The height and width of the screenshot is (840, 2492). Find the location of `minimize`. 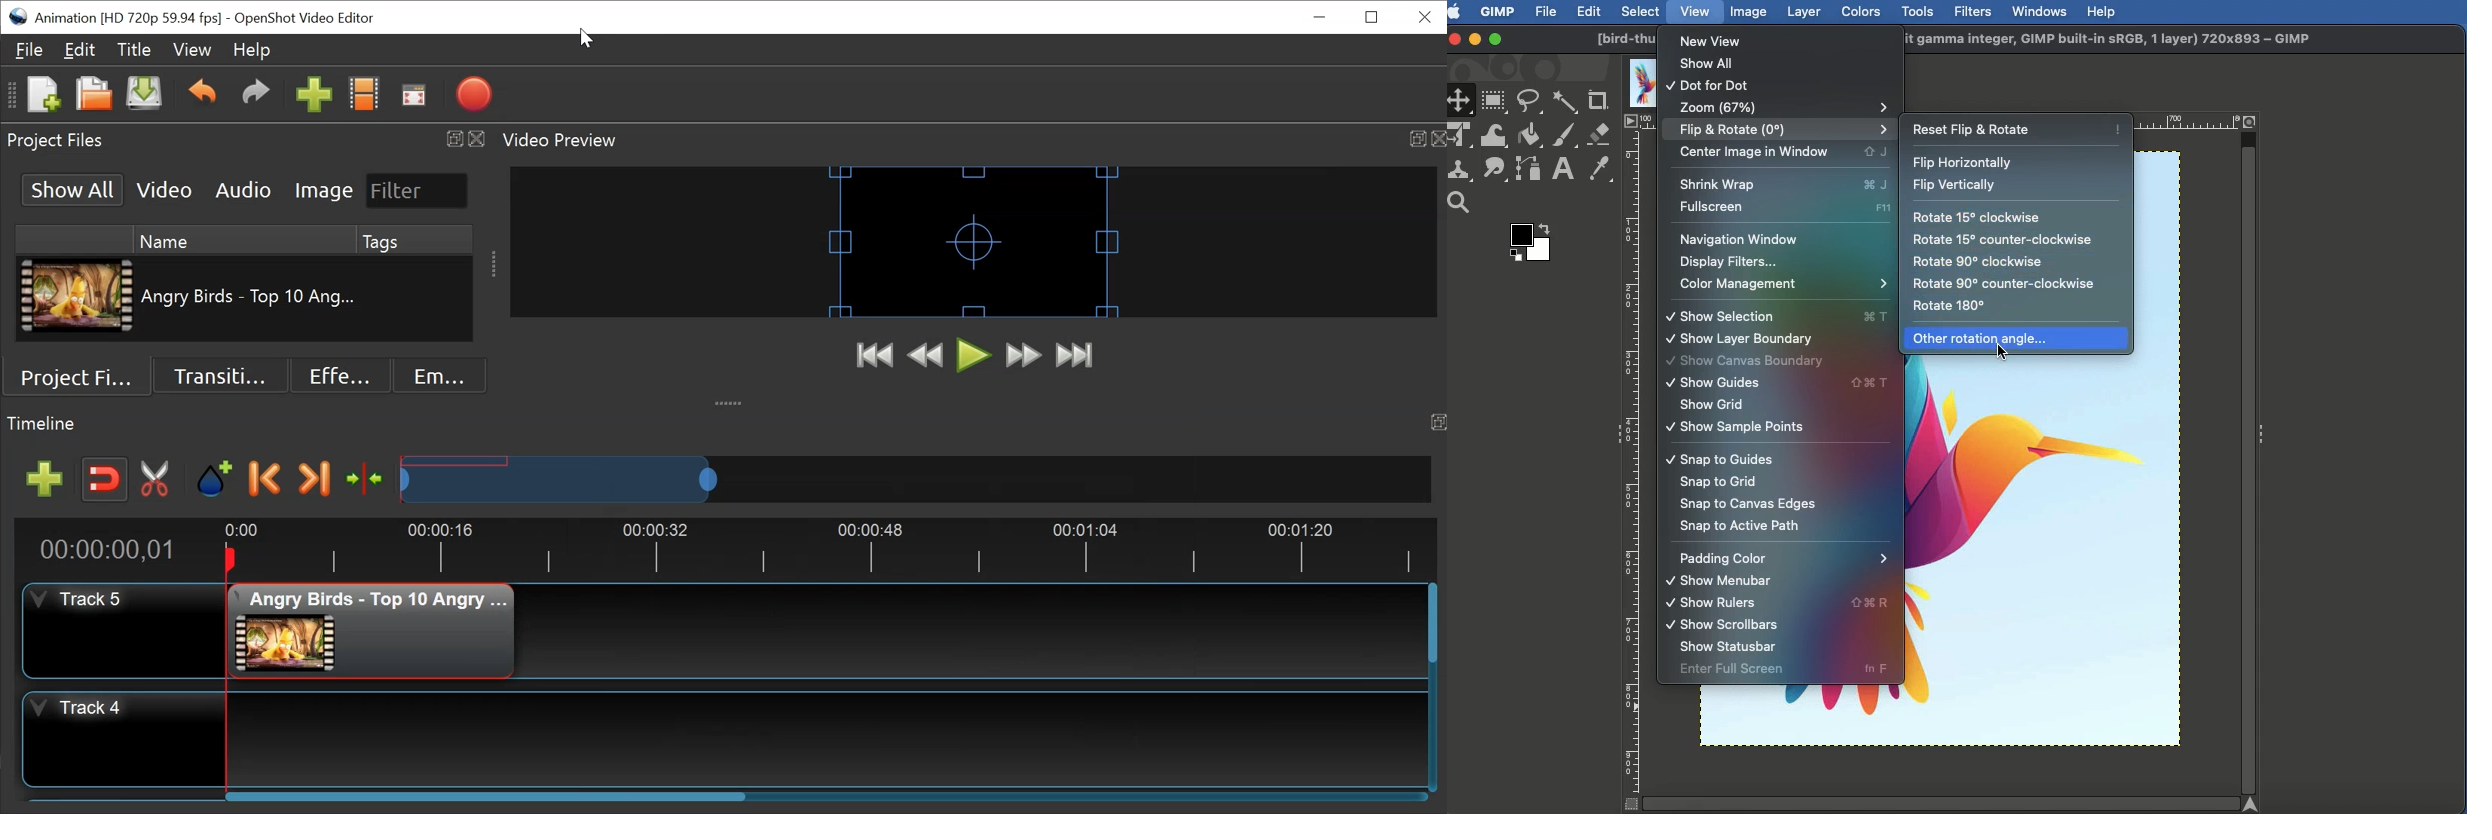

minimize is located at coordinates (1320, 17).